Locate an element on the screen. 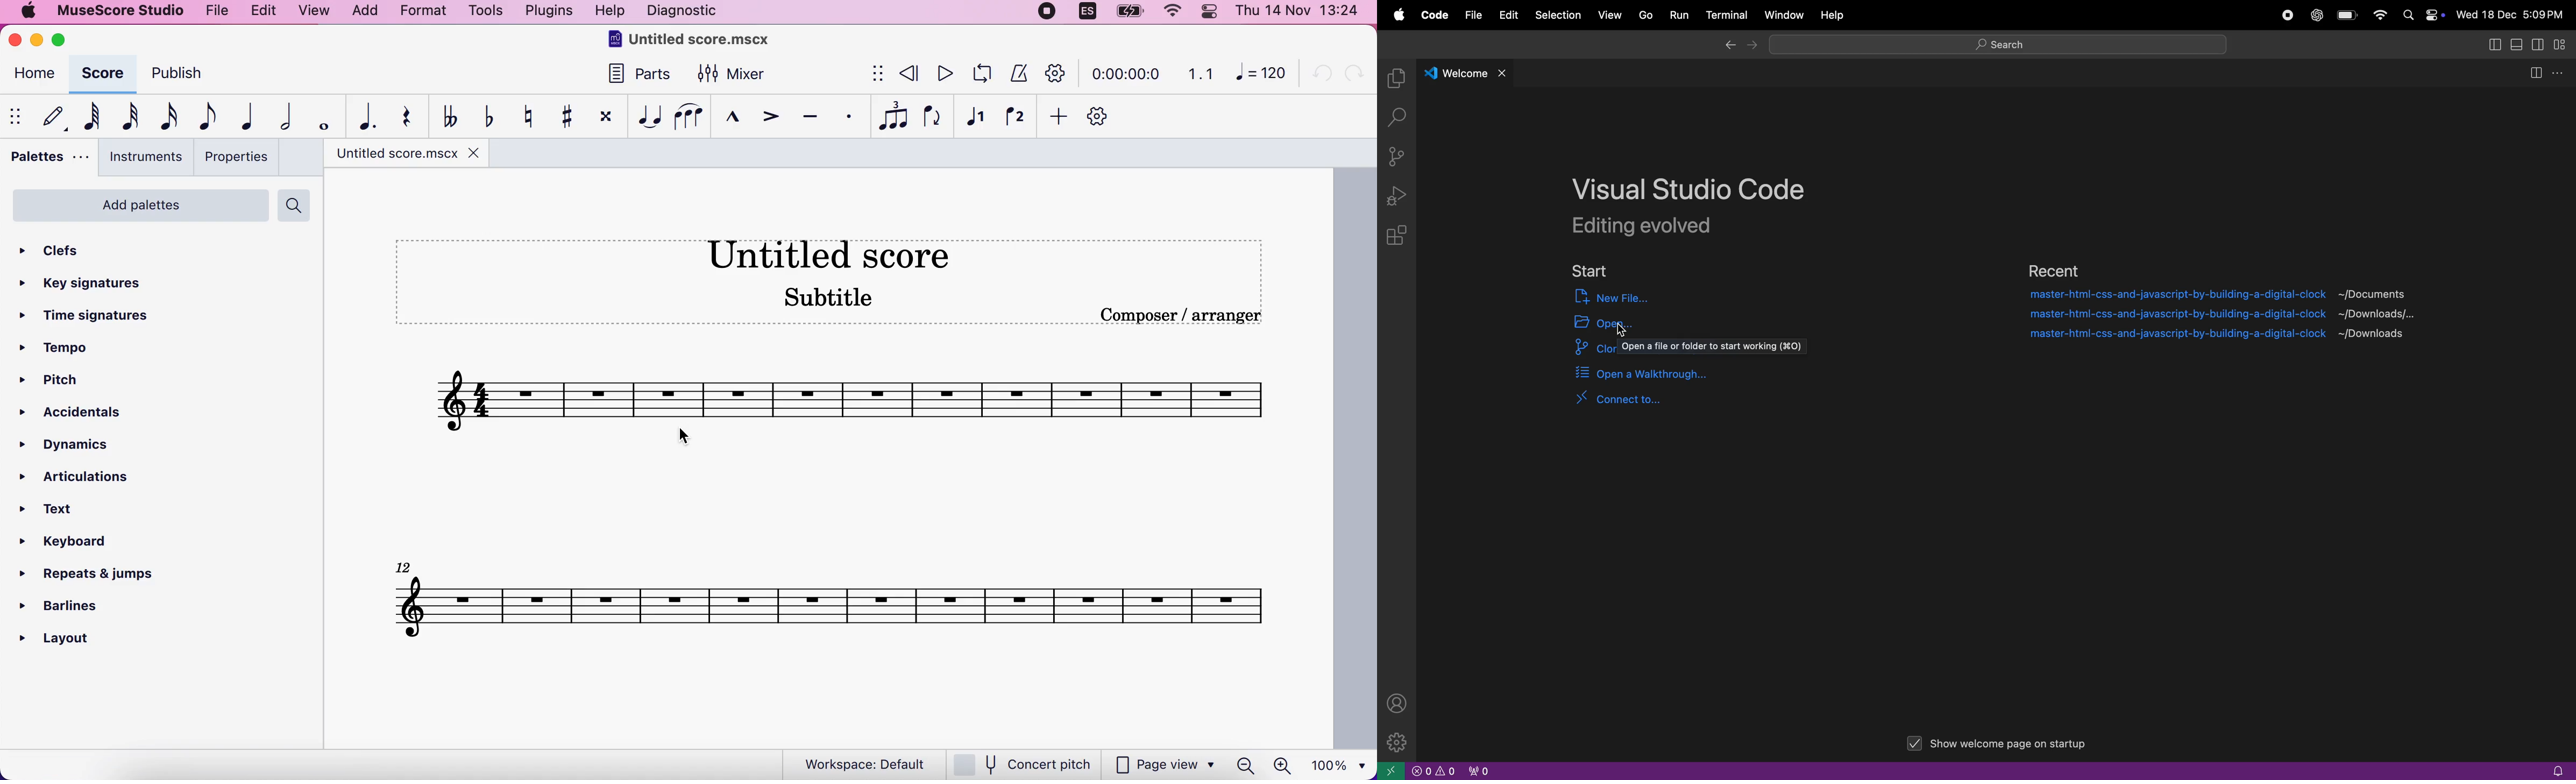 This screenshot has height=784, width=2576. file is located at coordinates (1471, 15).